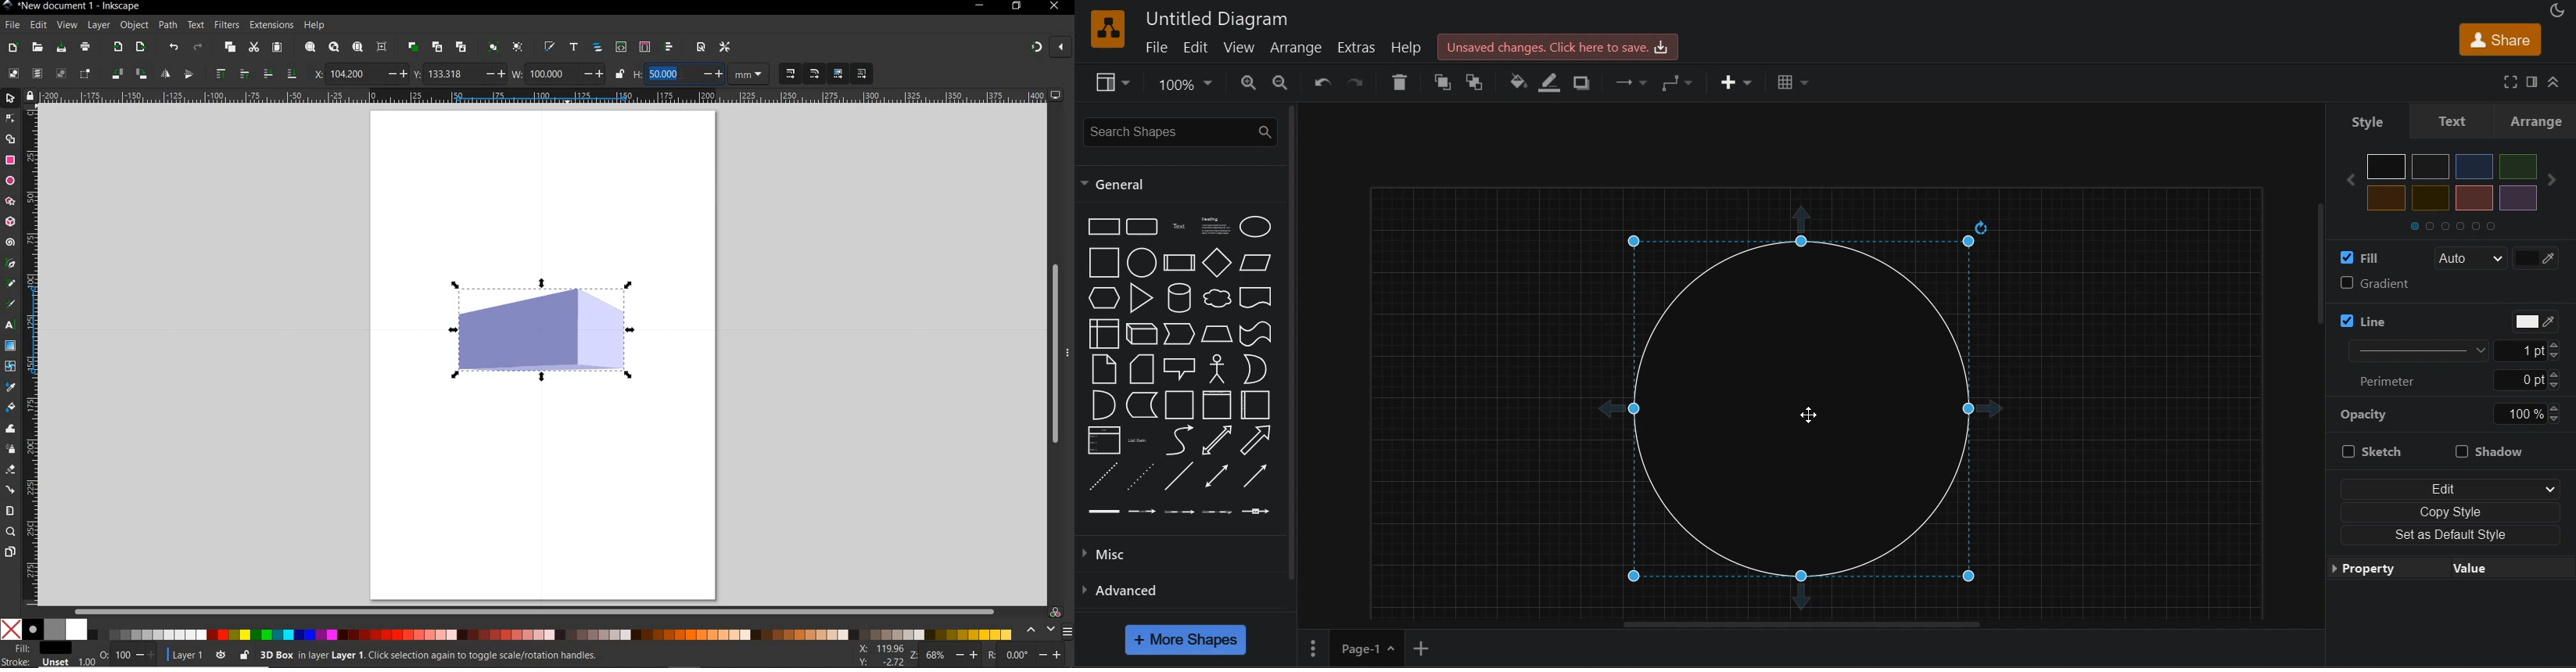  Describe the element at coordinates (1181, 371) in the screenshot. I see `callout` at that location.